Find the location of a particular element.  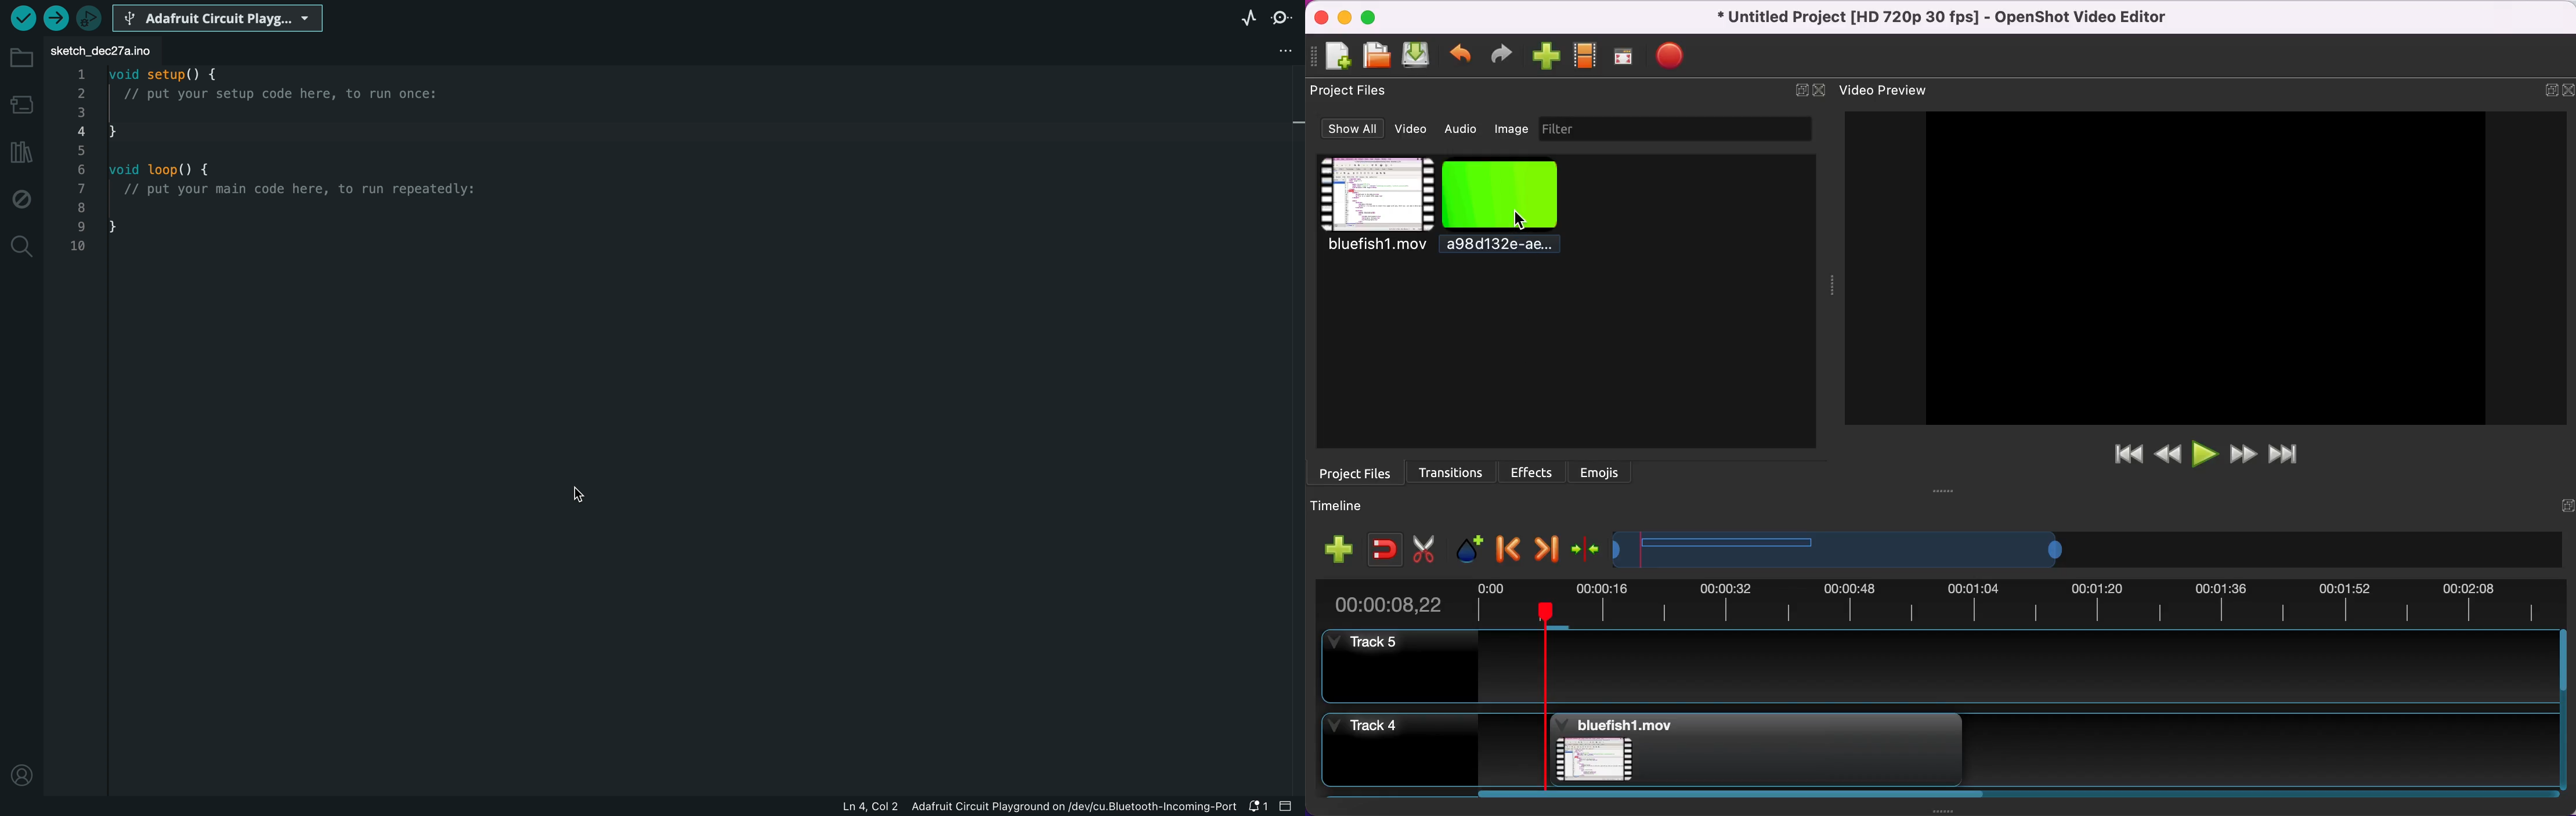

image is located at coordinates (1510, 128).